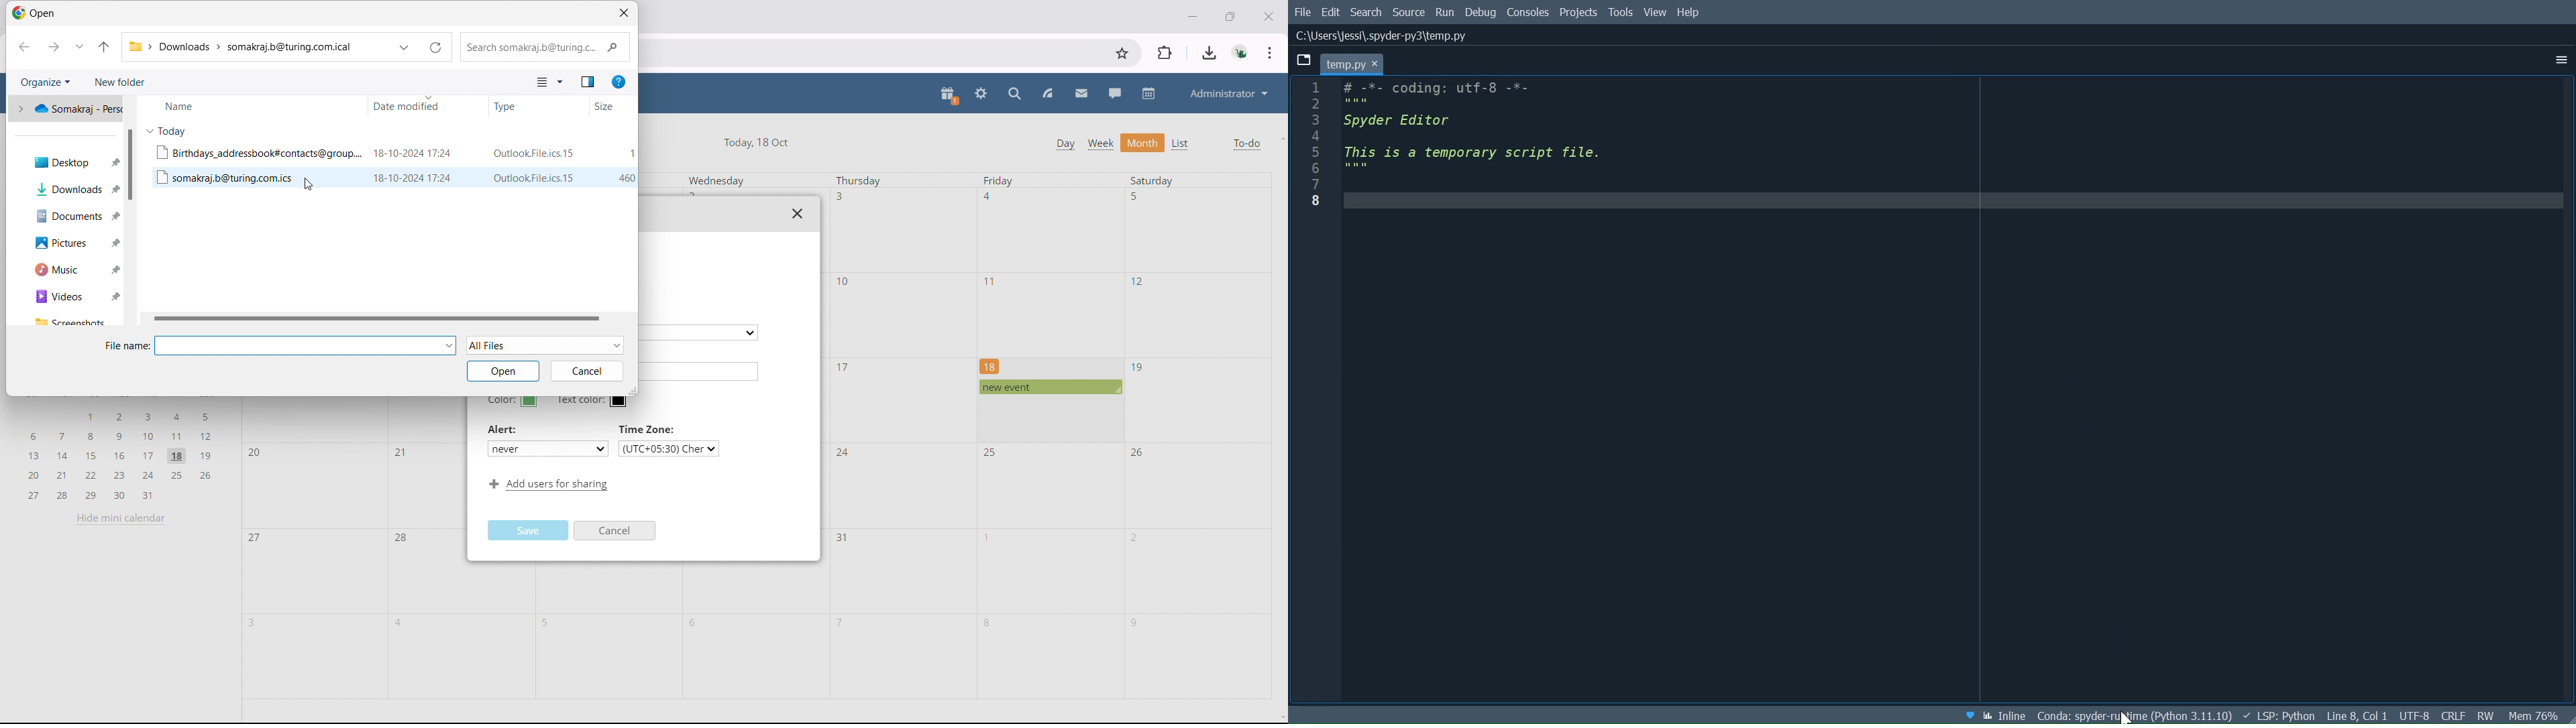  Describe the element at coordinates (1270, 53) in the screenshot. I see `customize & control` at that location.